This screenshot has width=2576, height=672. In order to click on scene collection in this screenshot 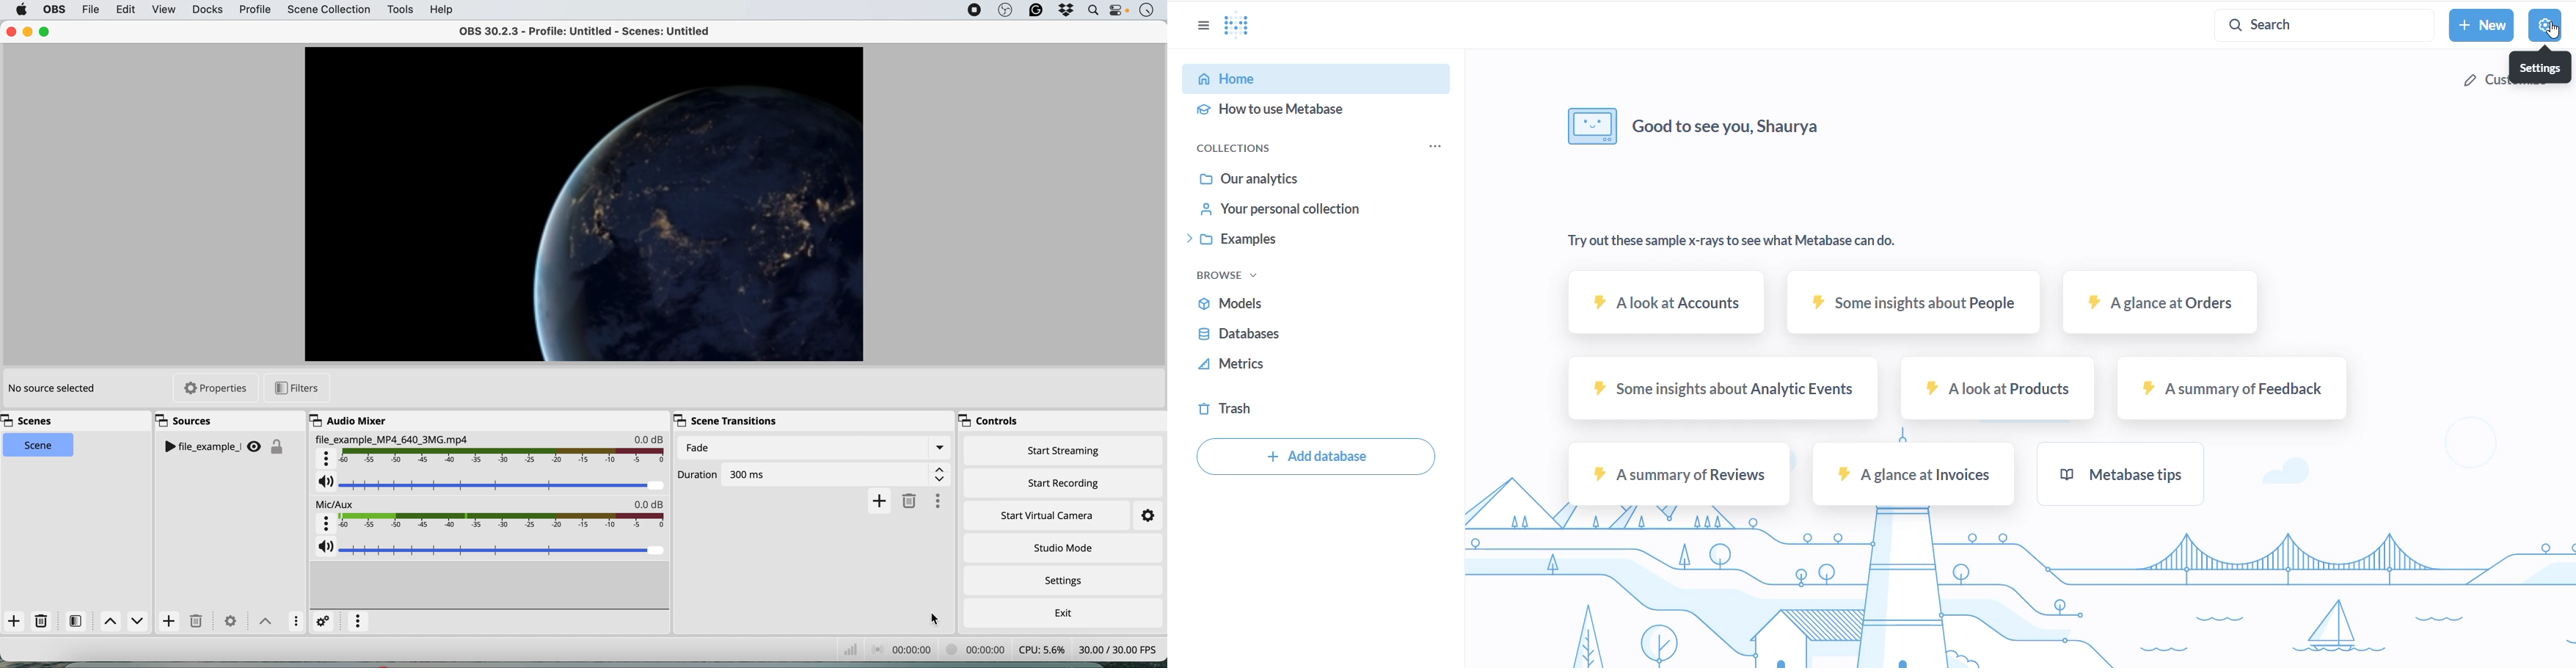, I will do `click(328, 11)`.